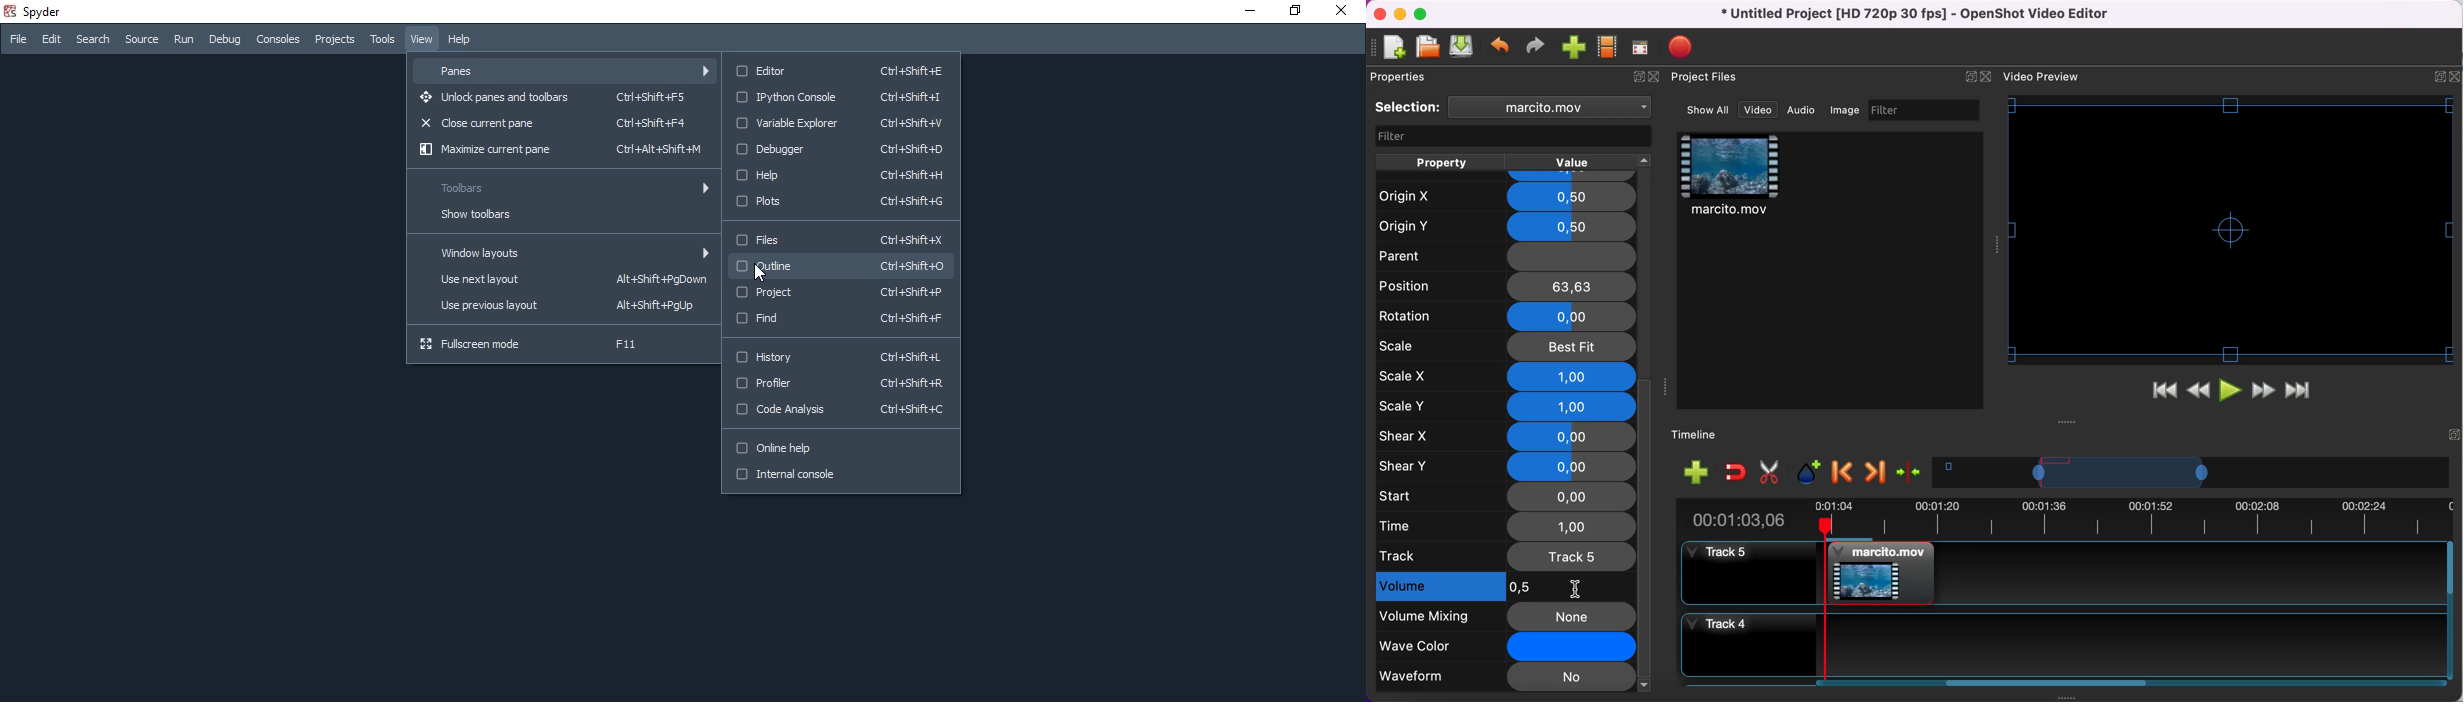 The width and height of the screenshot is (2464, 728). Describe the element at coordinates (2232, 392) in the screenshot. I see `play` at that location.